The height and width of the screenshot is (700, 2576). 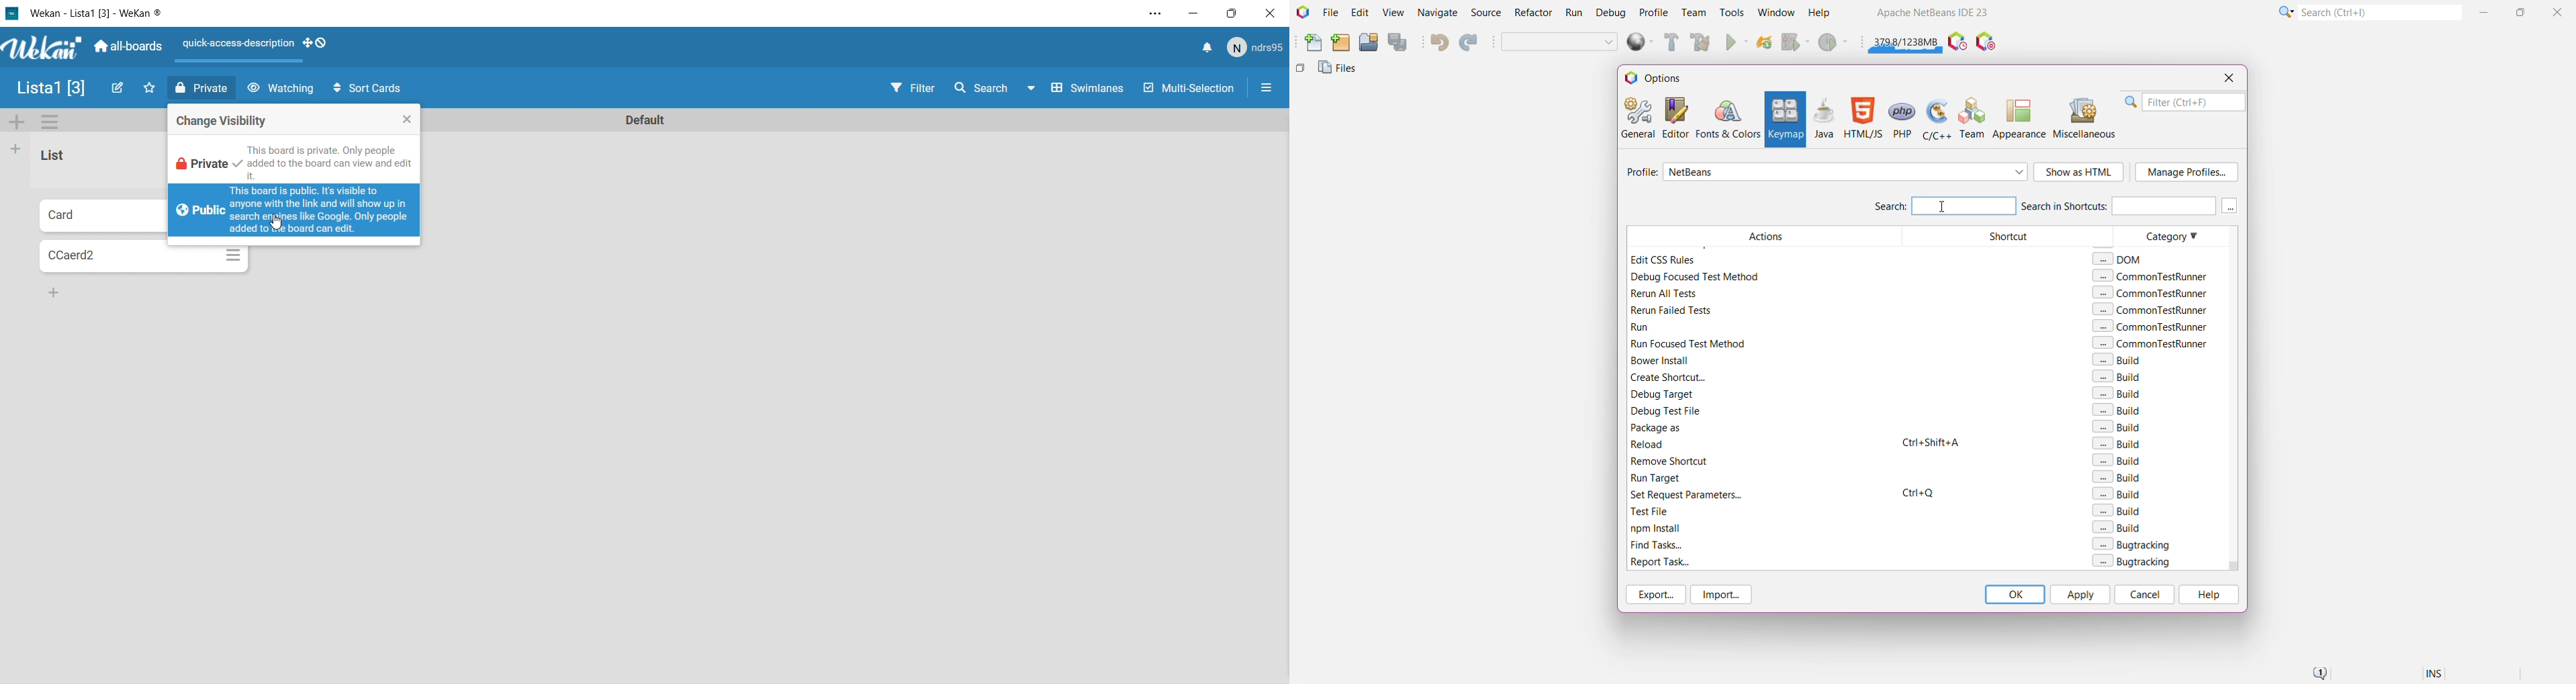 What do you see at coordinates (1230, 11) in the screenshot?
I see `Box` at bounding box center [1230, 11].